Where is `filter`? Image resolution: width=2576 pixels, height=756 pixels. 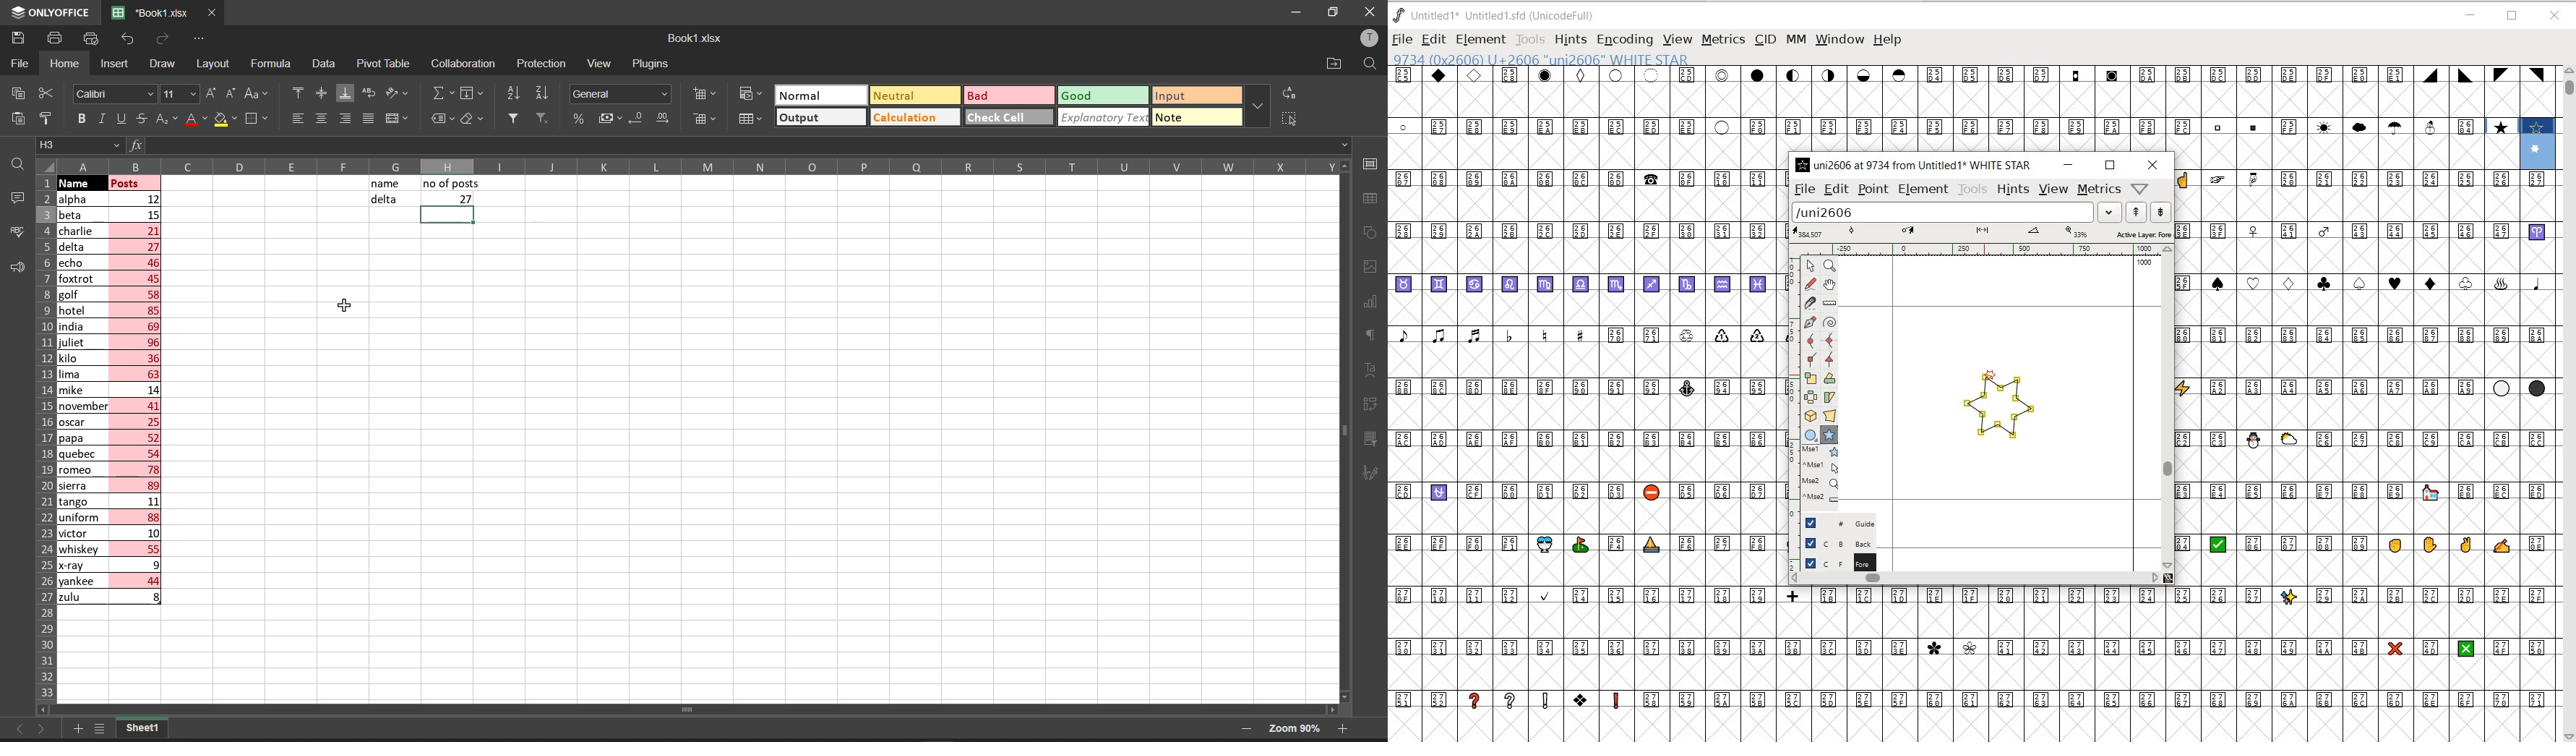
filter is located at coordinates (512, 117).